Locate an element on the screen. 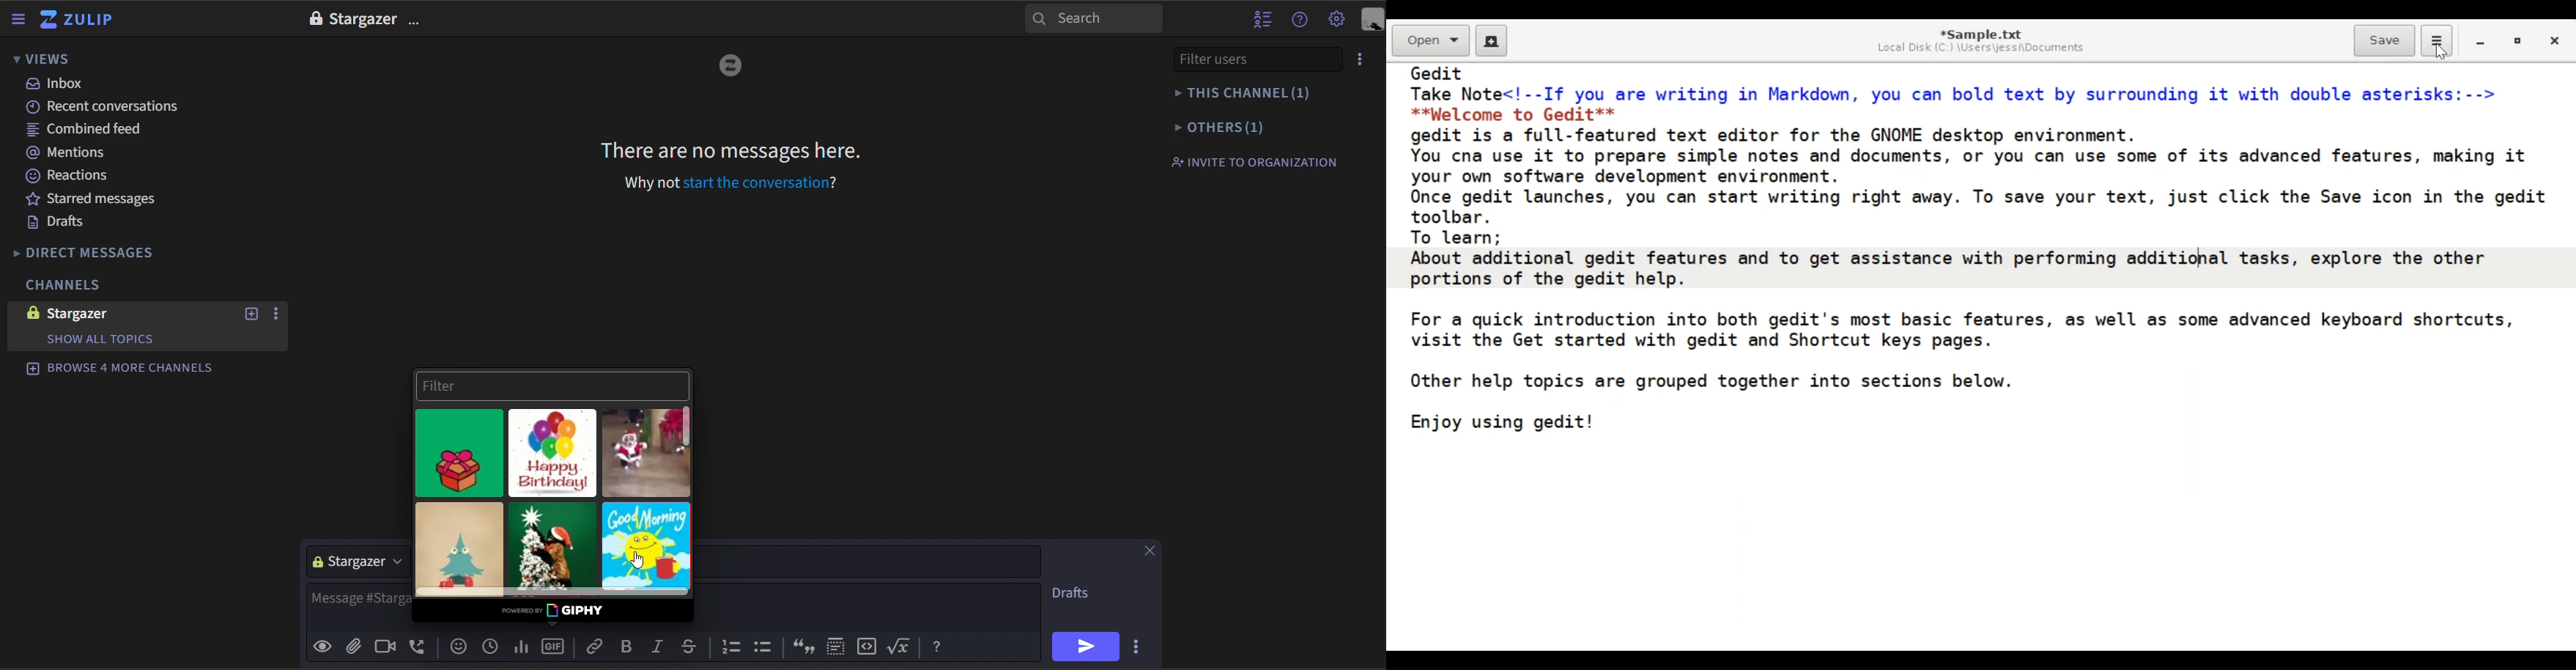  image is located at coordinates (29, 312).